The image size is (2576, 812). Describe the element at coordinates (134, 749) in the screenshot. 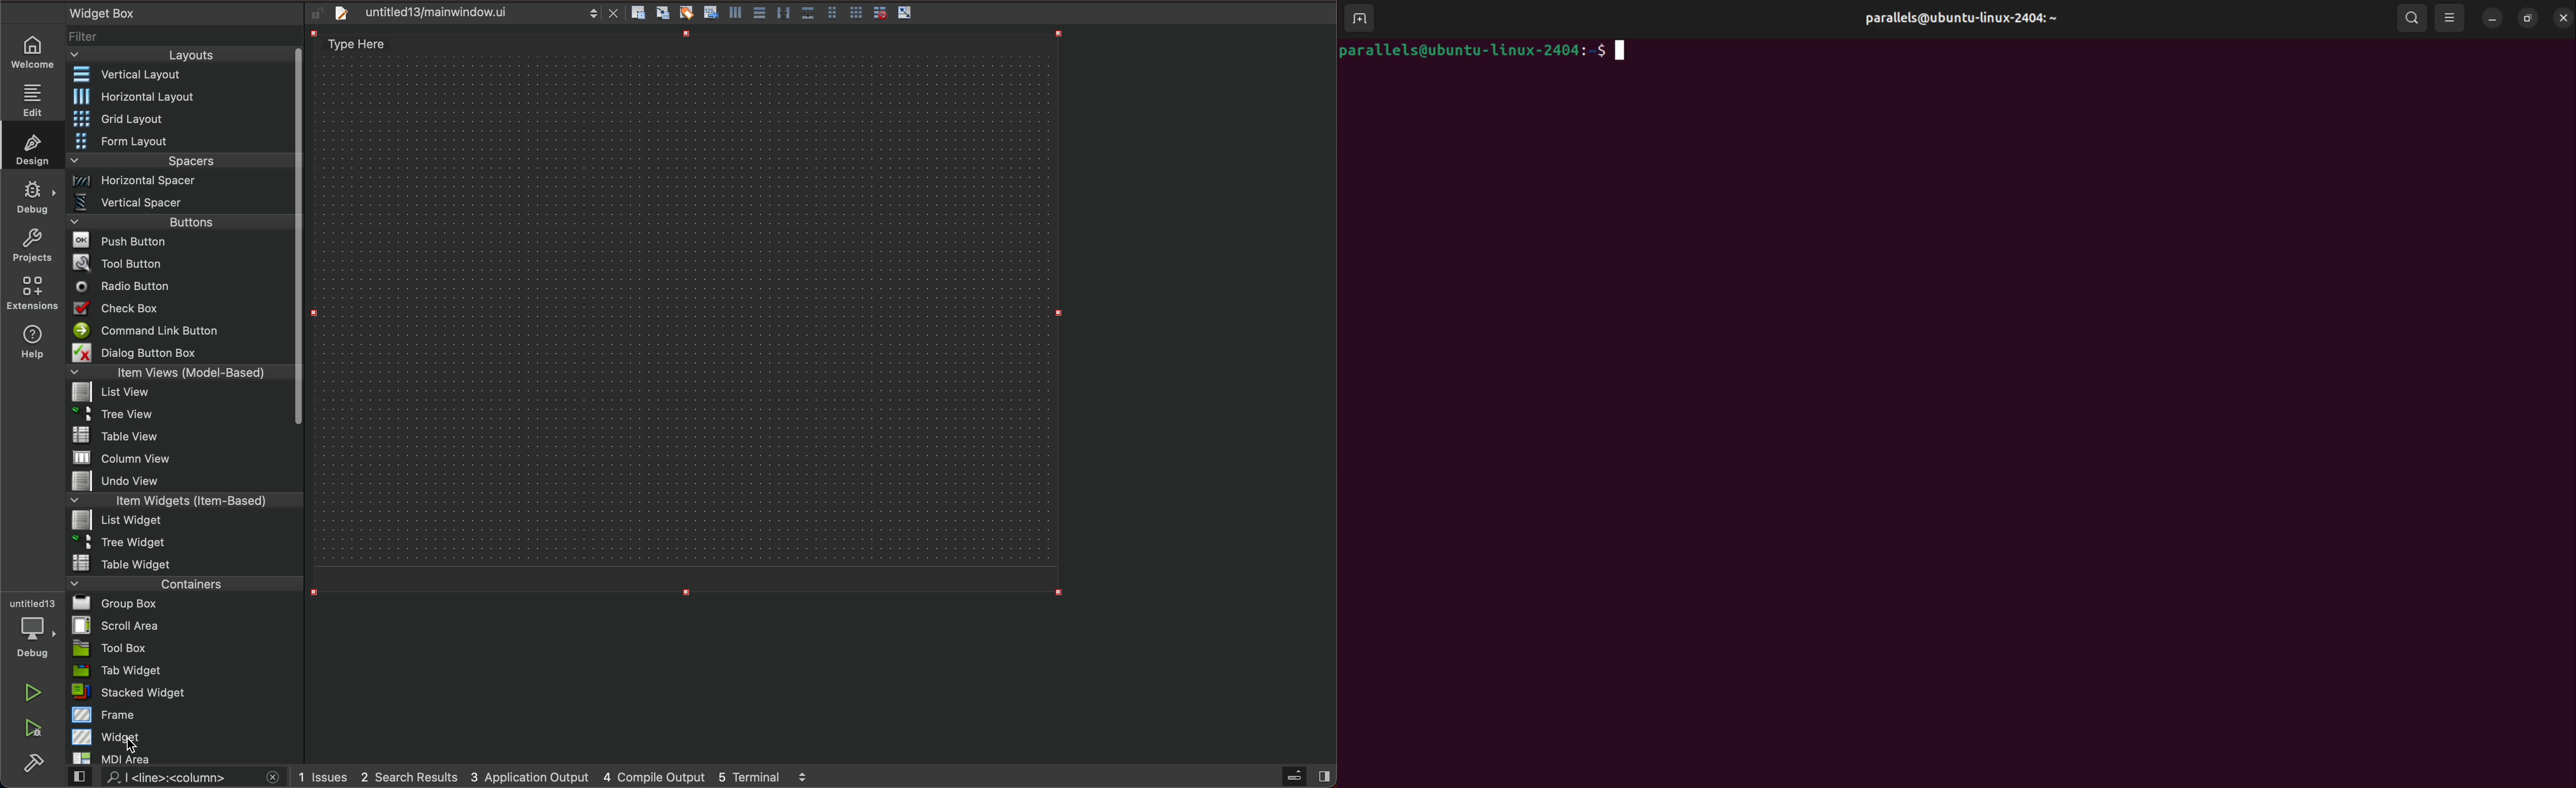

I see `cursor` at that location.